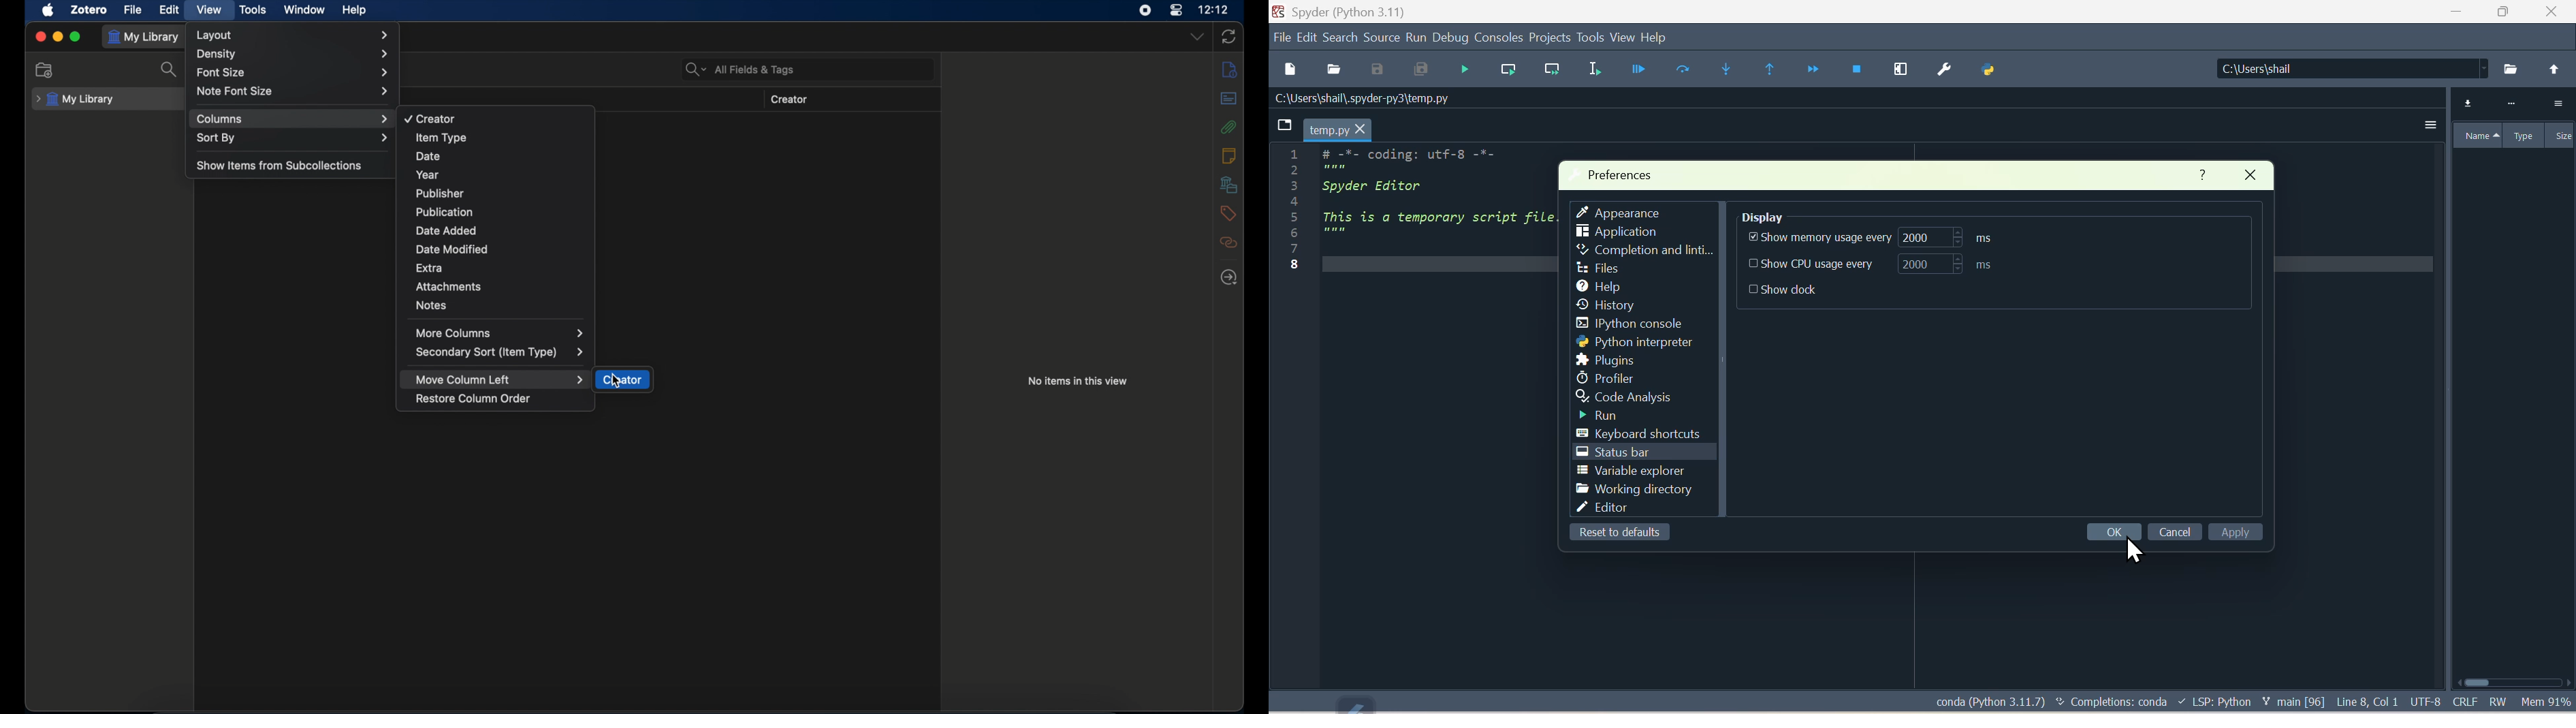 Image resolution: width=2576 pixels, height=728 pixels. What do you see at coordinates (1498, 35) in the screenshot?
I see `Consoles` at bounding box center [1498, 35].